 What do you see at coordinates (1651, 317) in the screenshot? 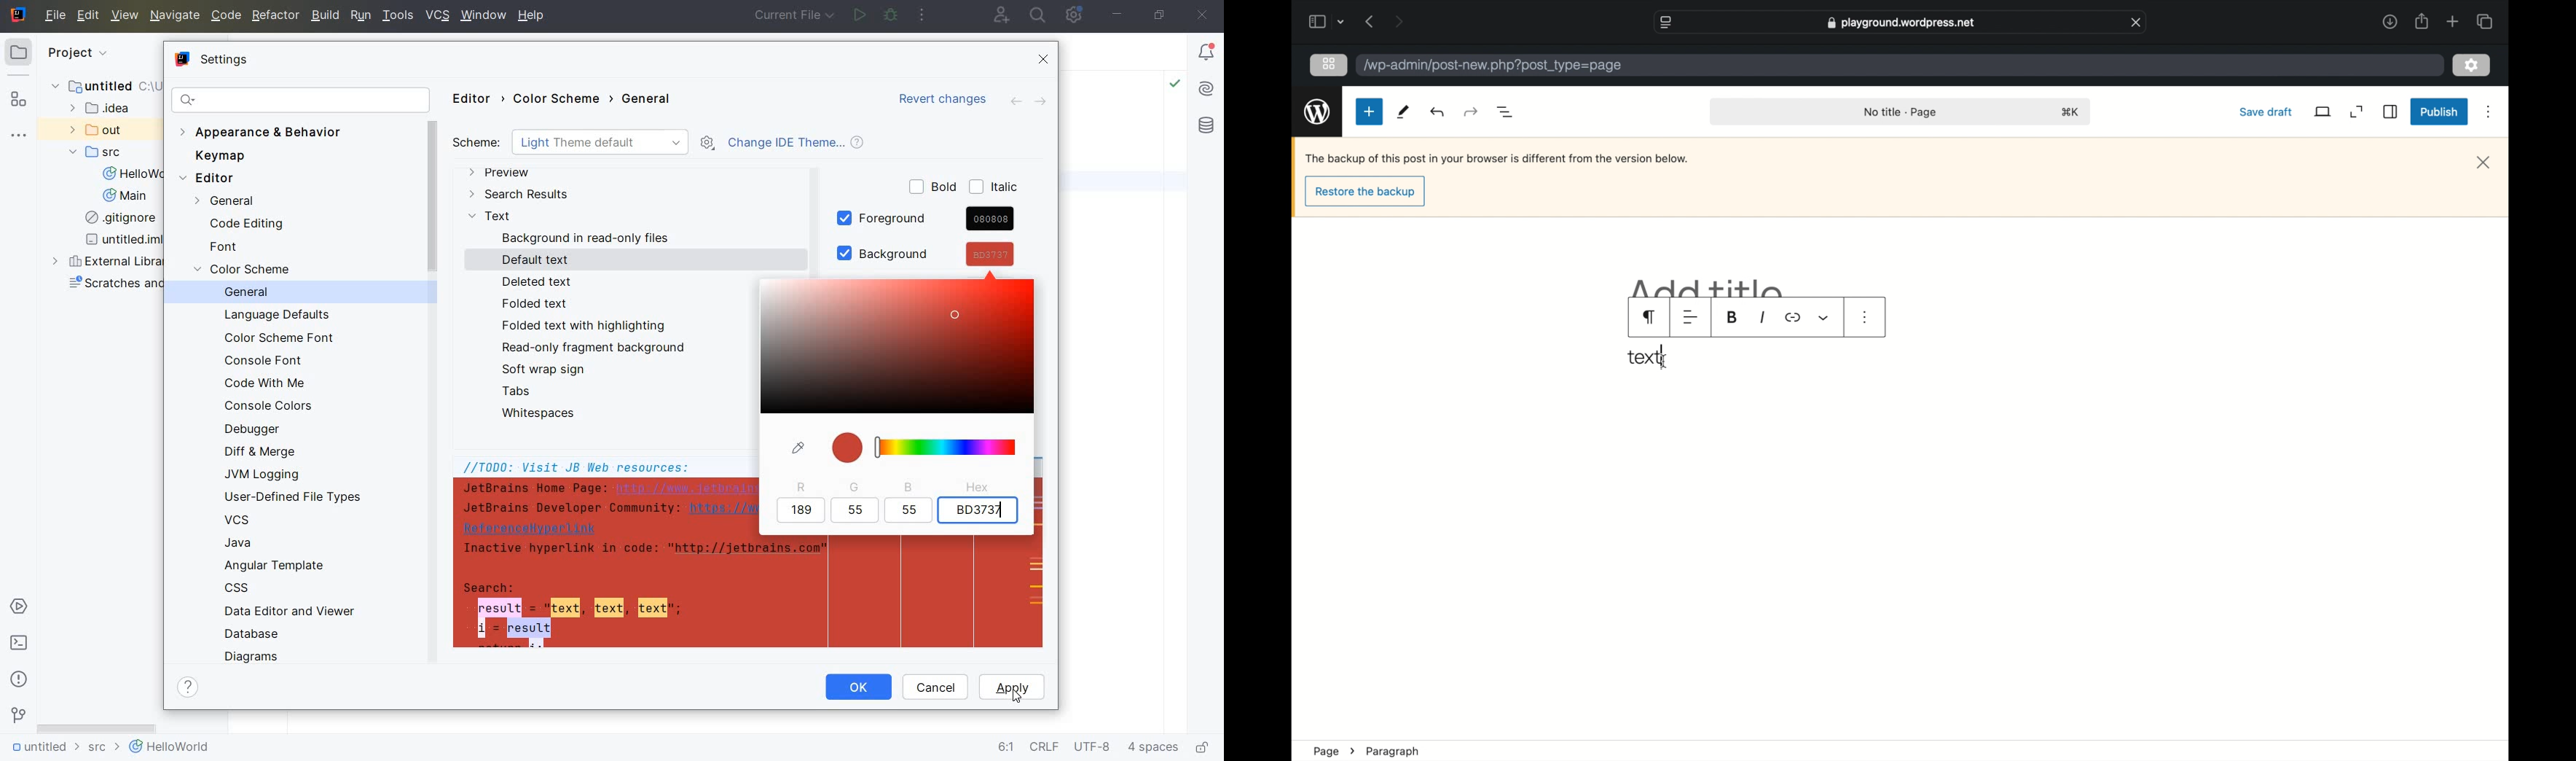
I see `paragraph` at bounding box center [1651, 317].